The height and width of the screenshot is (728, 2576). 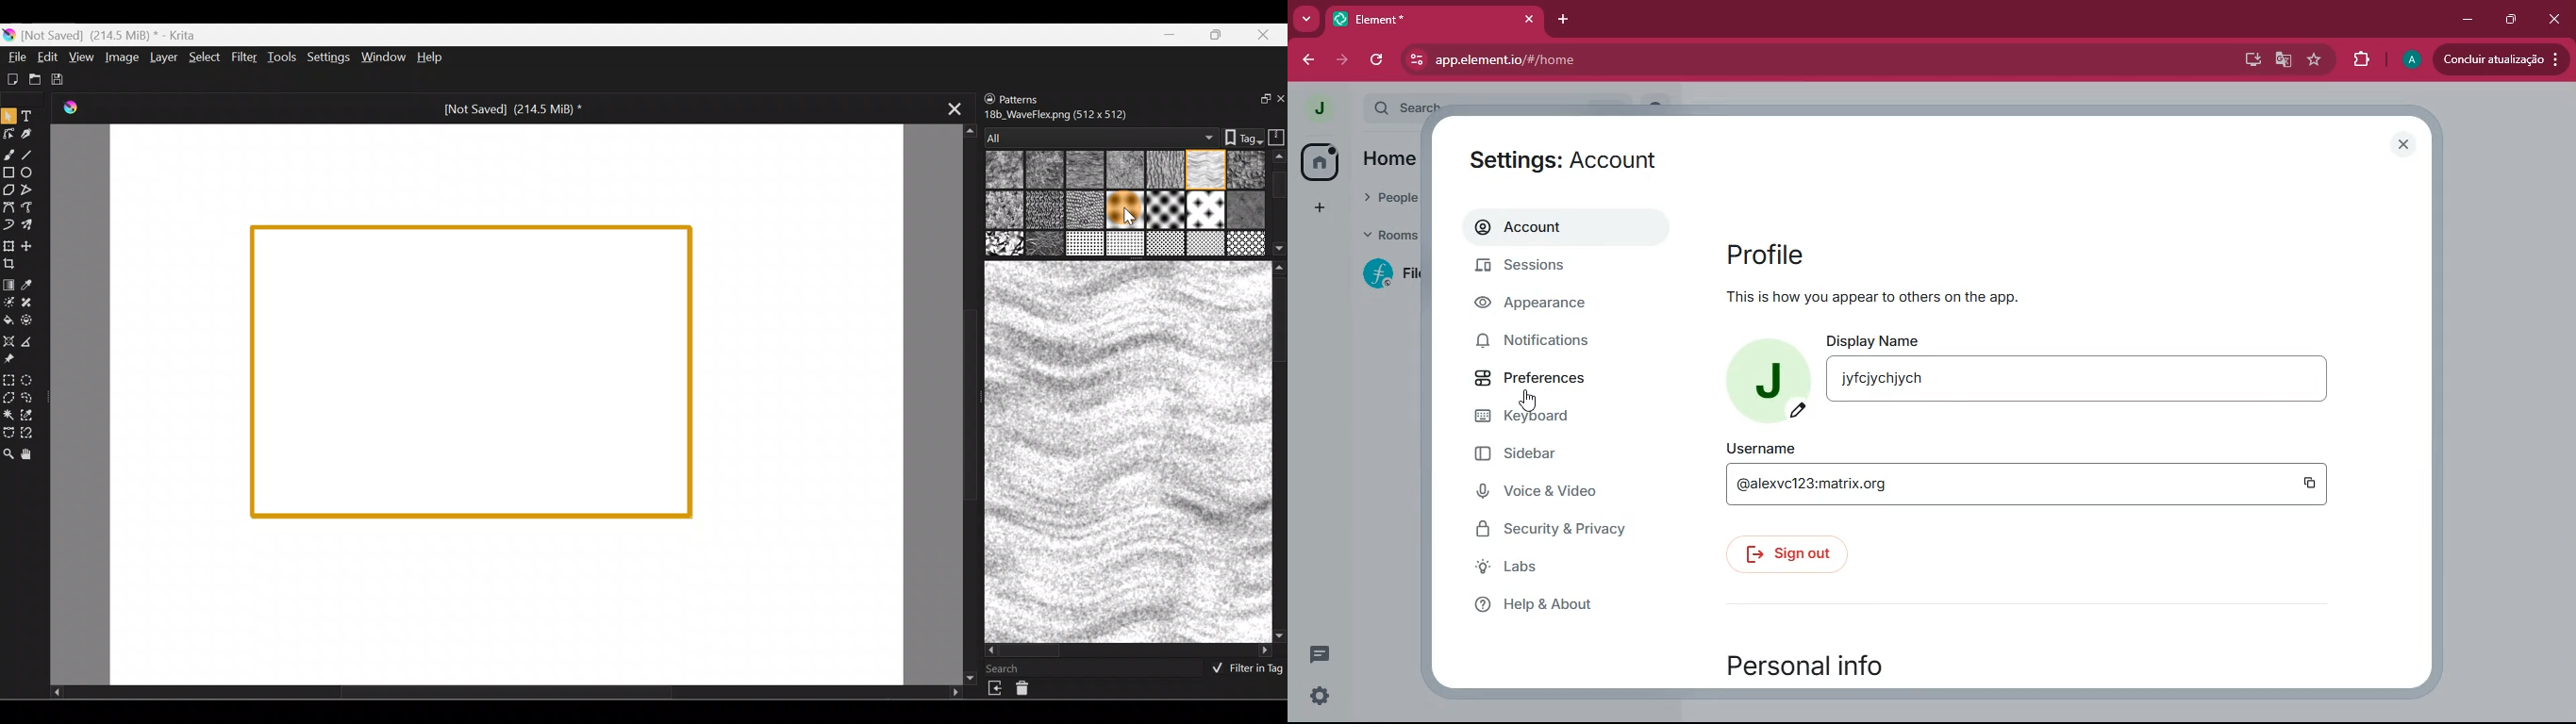 What do you see at coordinates (1279, 451) in the screenshot?
I see `Scroll bar` at bounding box center [1279, 451].